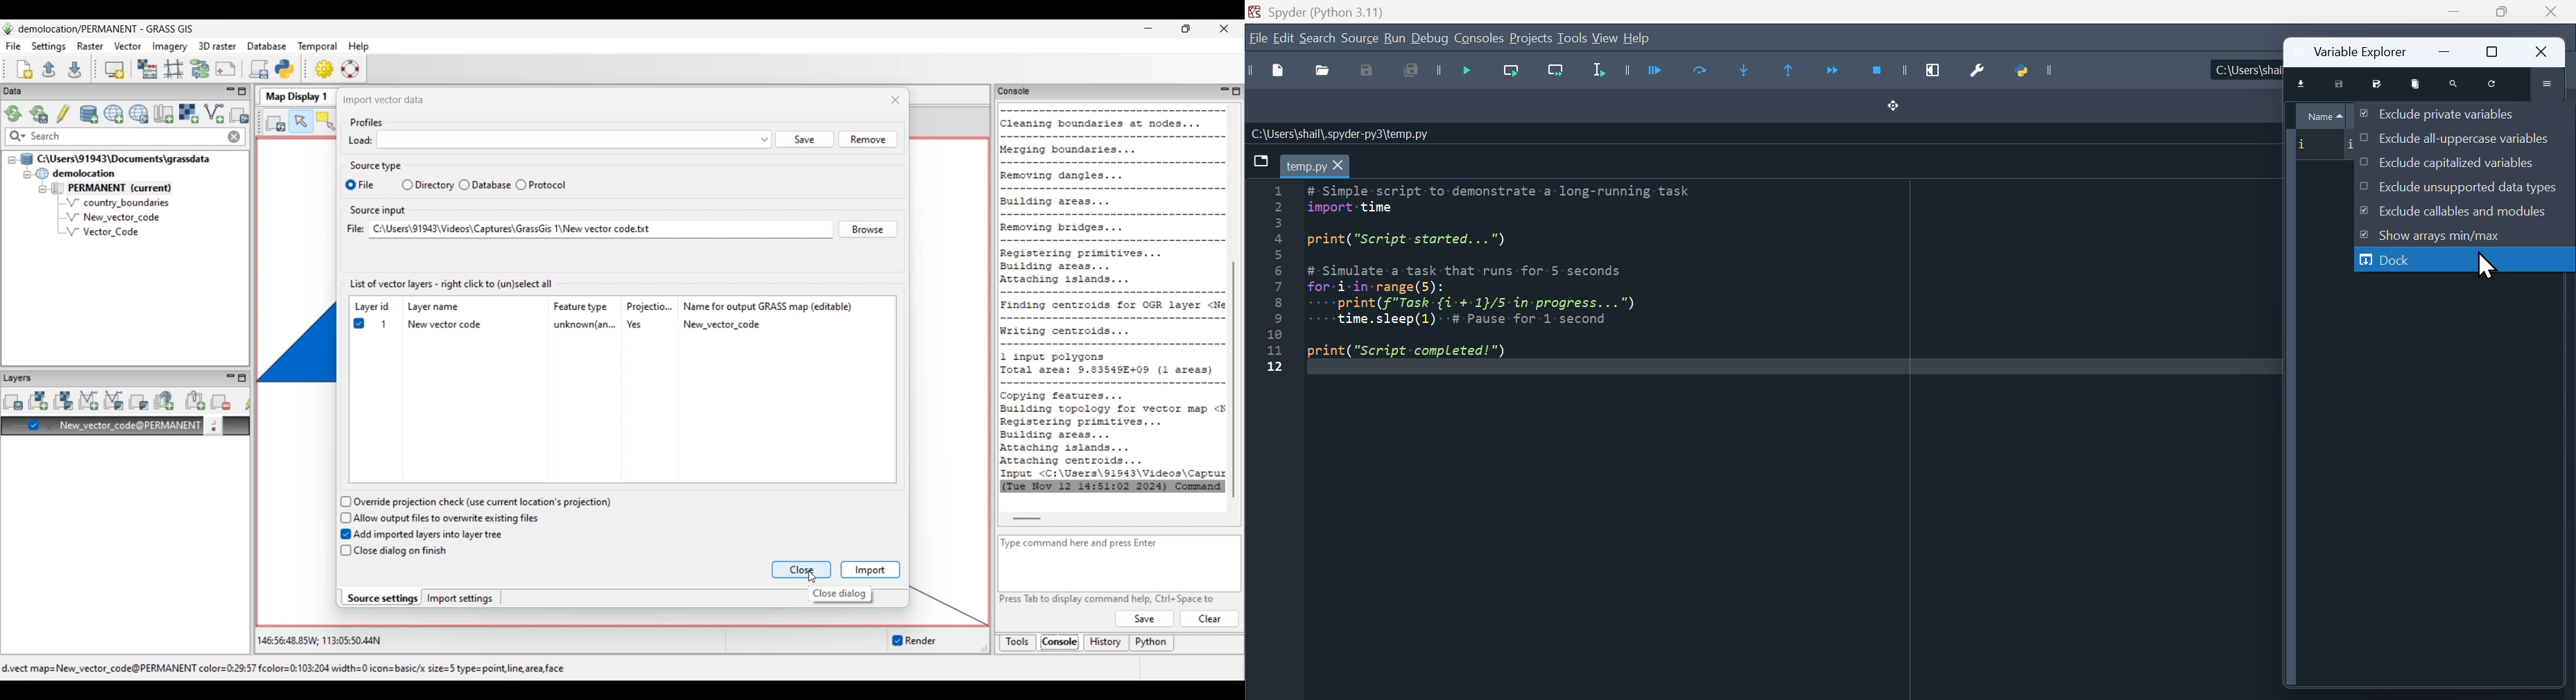 The height and width of the screenshot is (700, 2576). What do you see at coordinates (1598, 74) in the screenshot?
I see `Run selection` at bounding box center [1598, 74].